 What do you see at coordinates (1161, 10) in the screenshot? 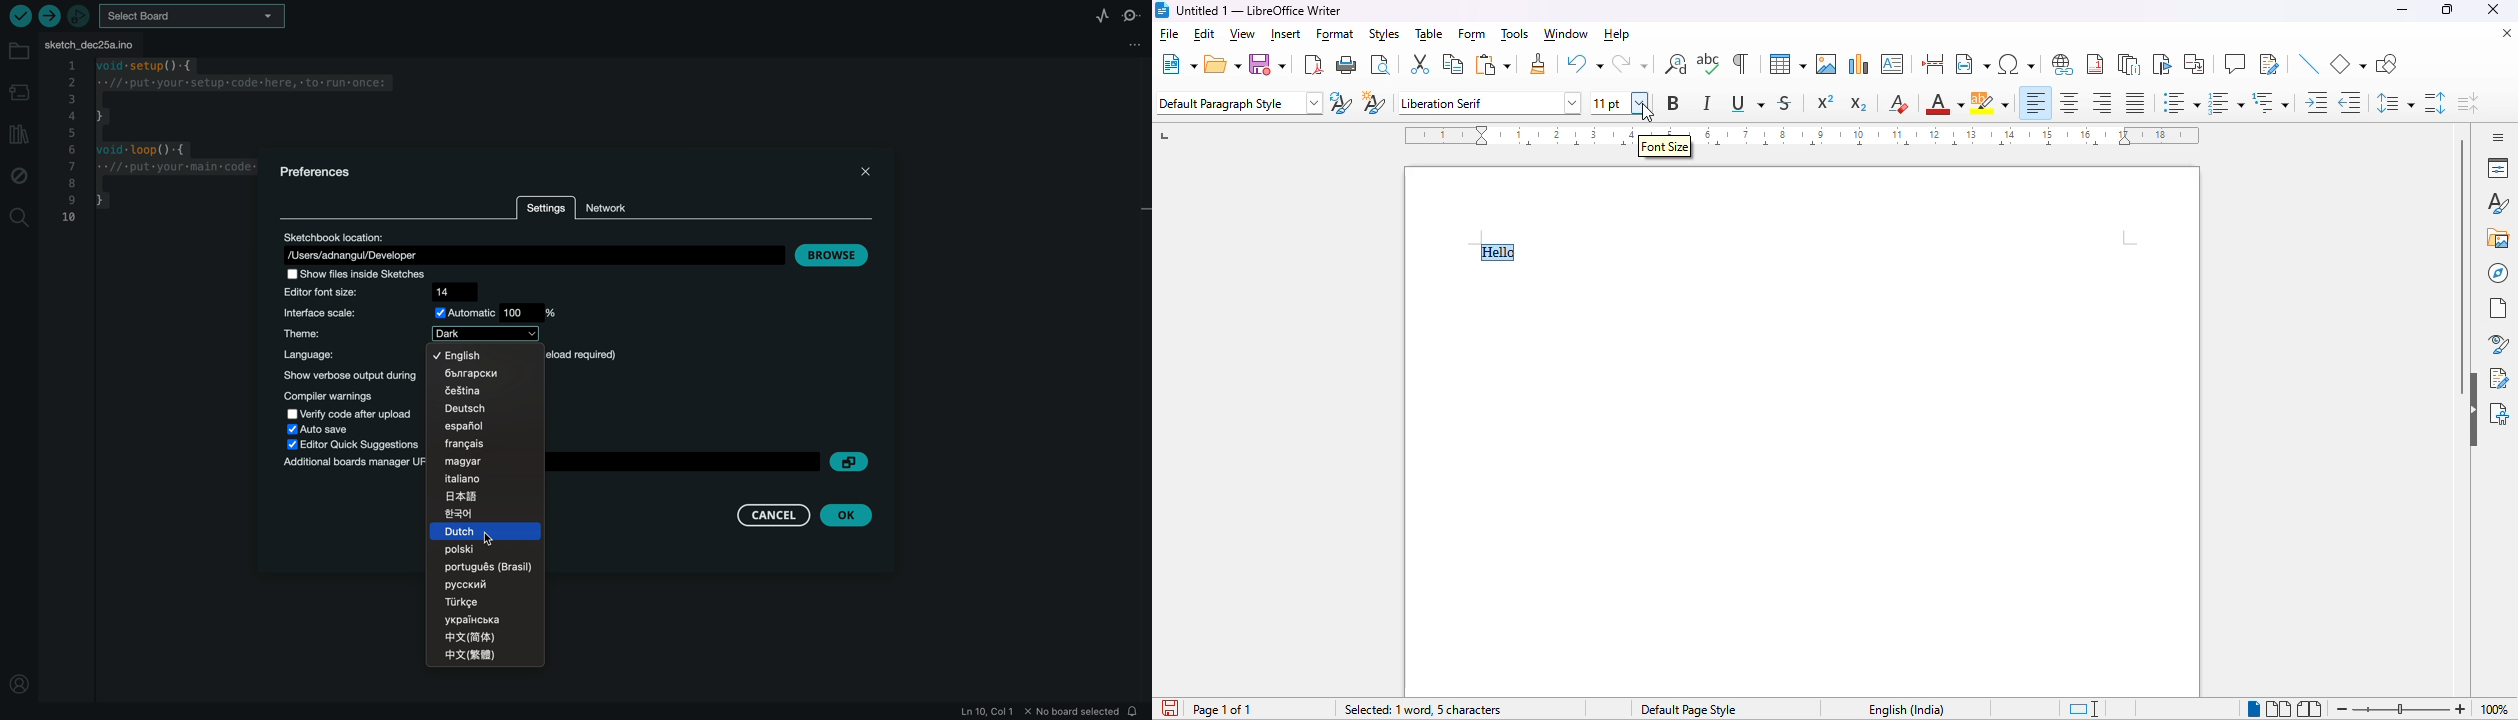
I see `logo` at bounding box center [1161, 10].